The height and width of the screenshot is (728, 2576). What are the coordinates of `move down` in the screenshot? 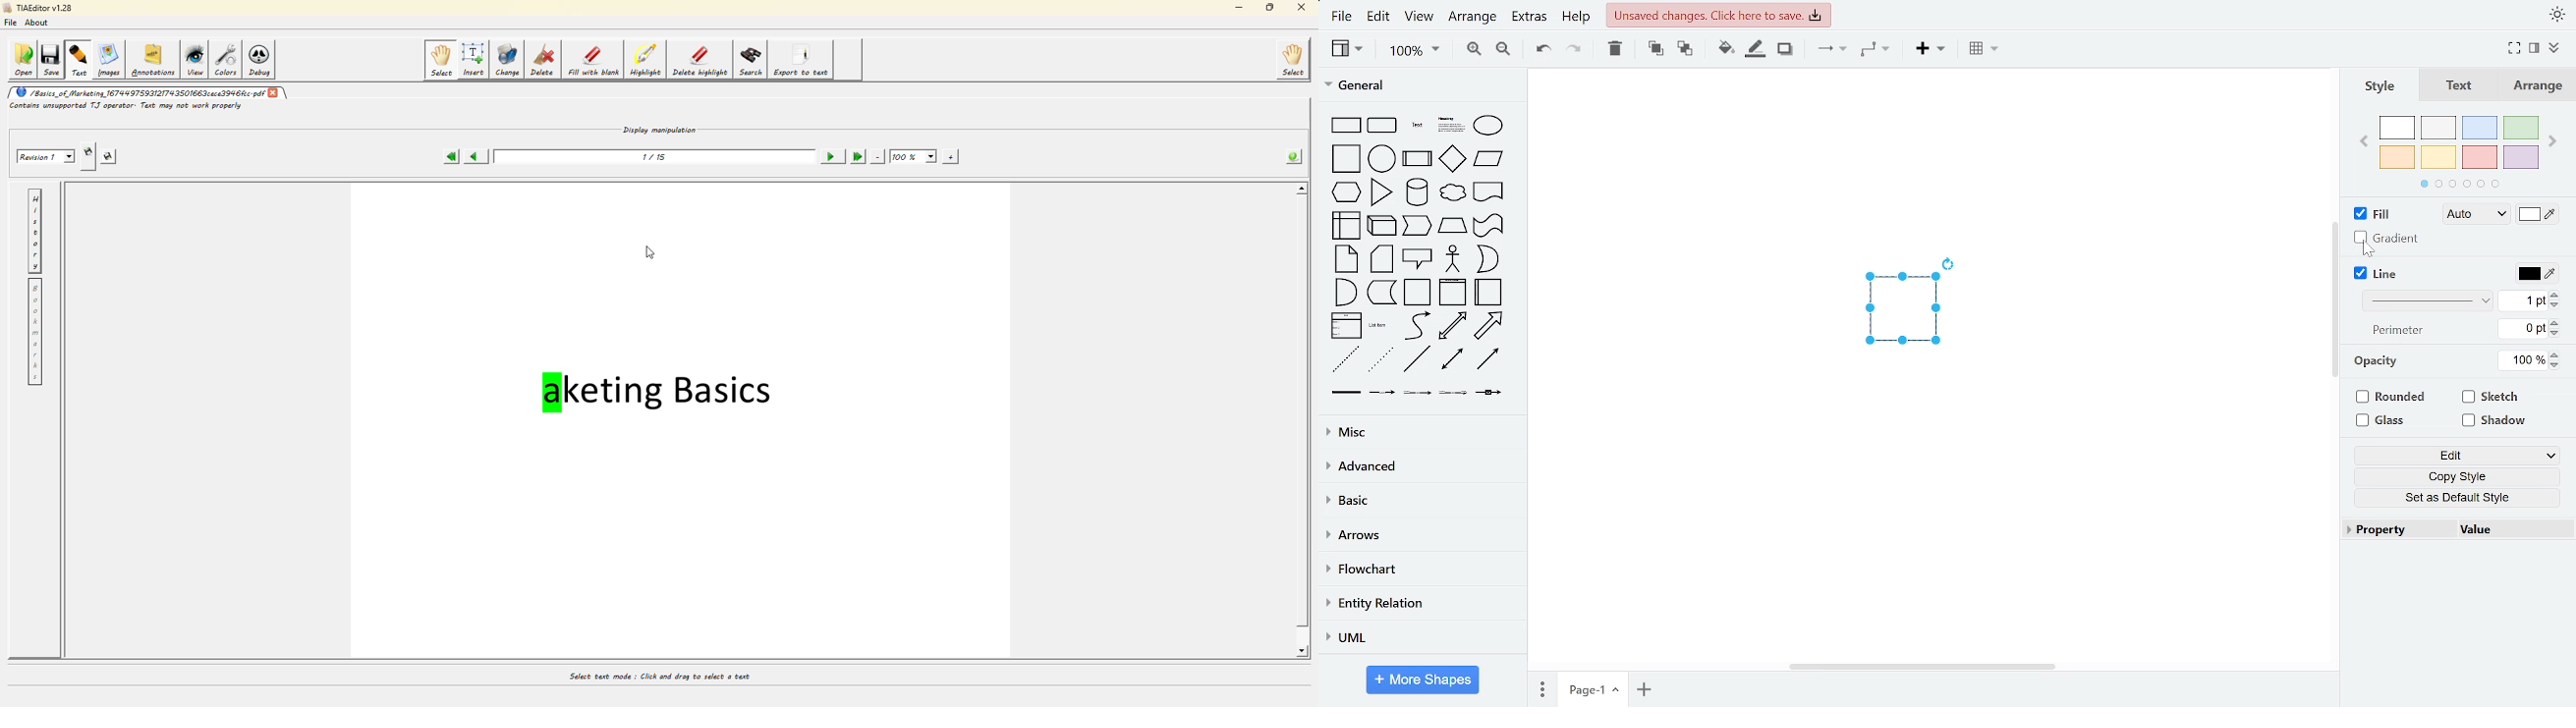 It's located at (1299, 655).